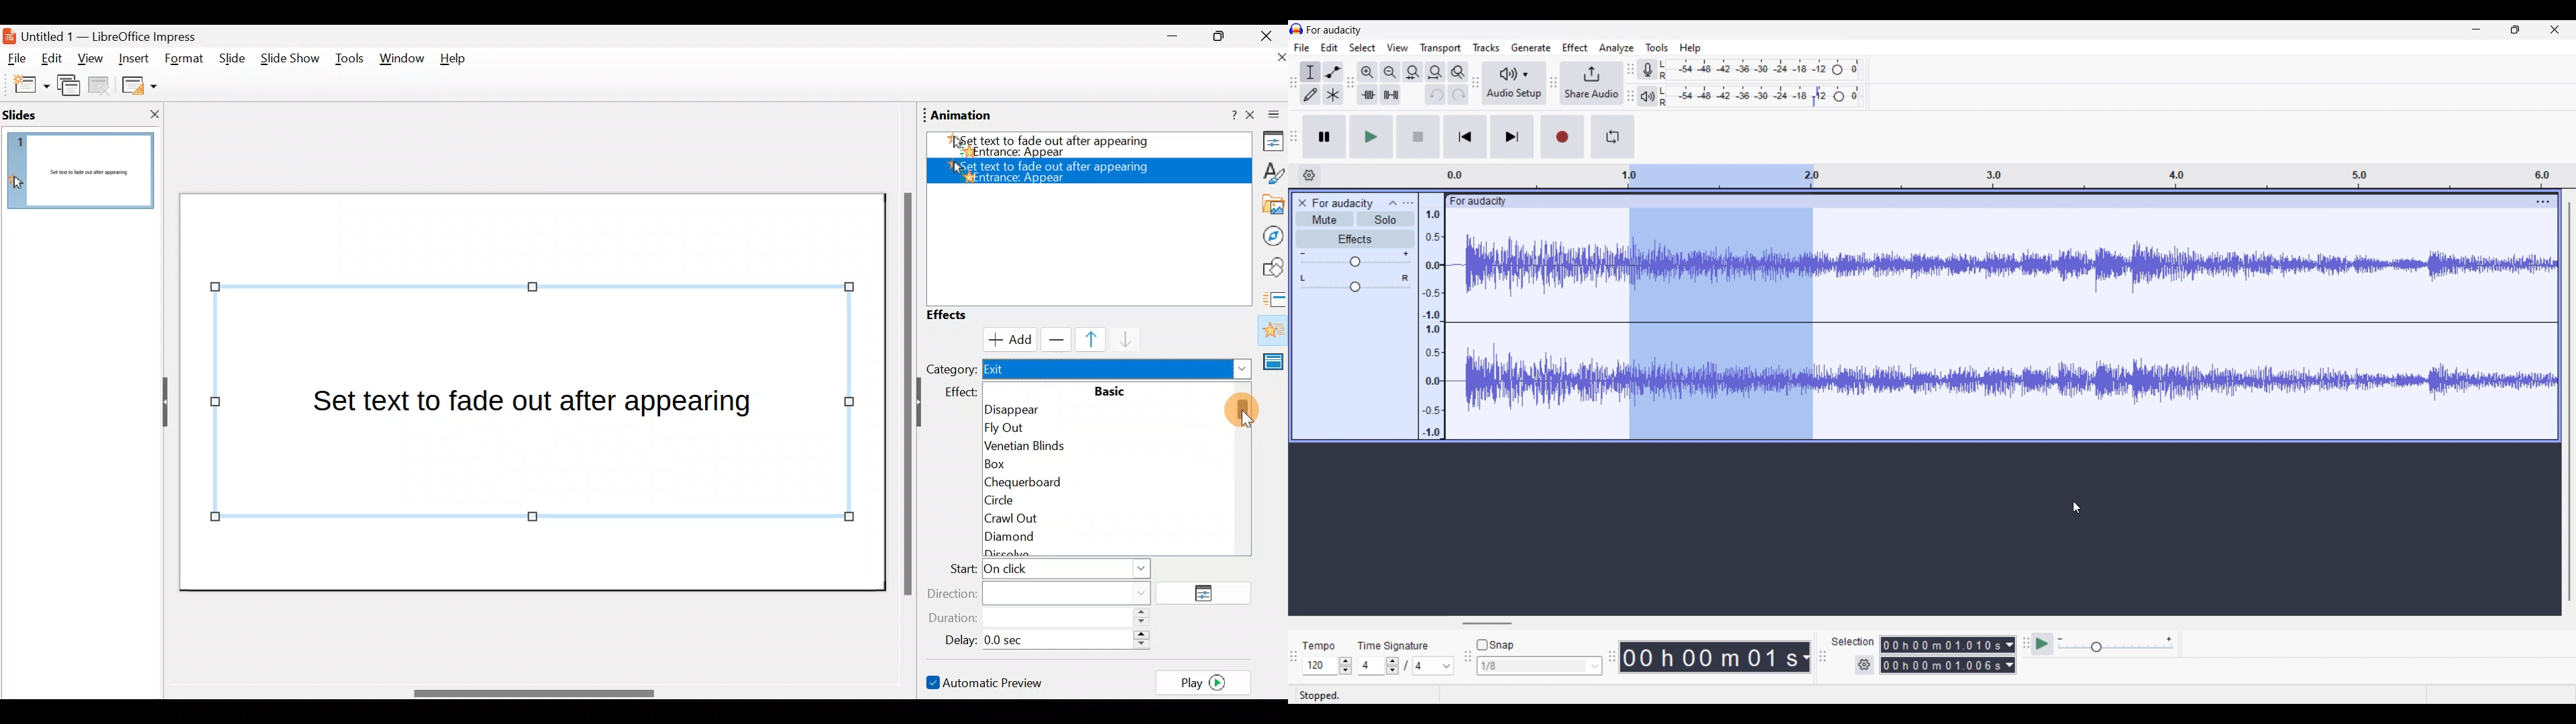 The height and width of the screenshot is (728, 2576). Describe the element at coordinates (1690, 48) in the screenshot. I see `Help menu` at that location.